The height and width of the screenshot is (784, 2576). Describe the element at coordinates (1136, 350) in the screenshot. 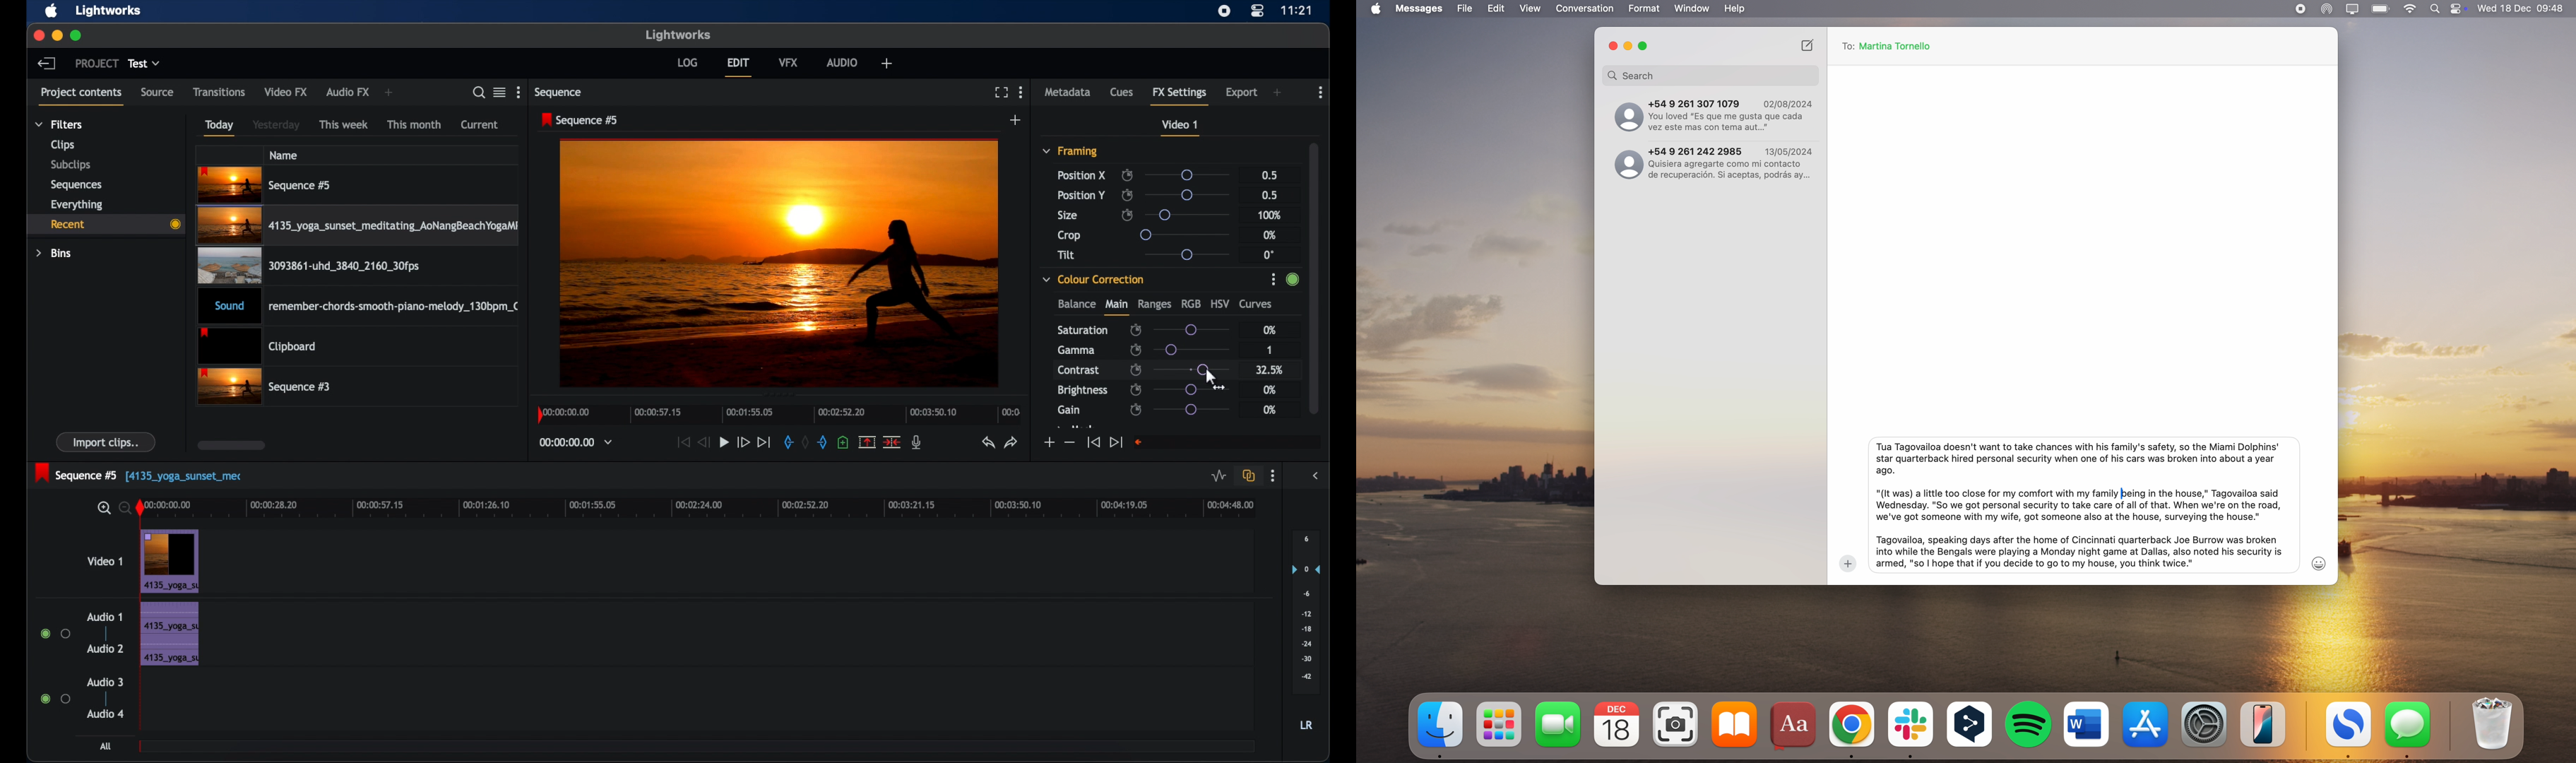

I see `enable/disable keyframes` at that location.